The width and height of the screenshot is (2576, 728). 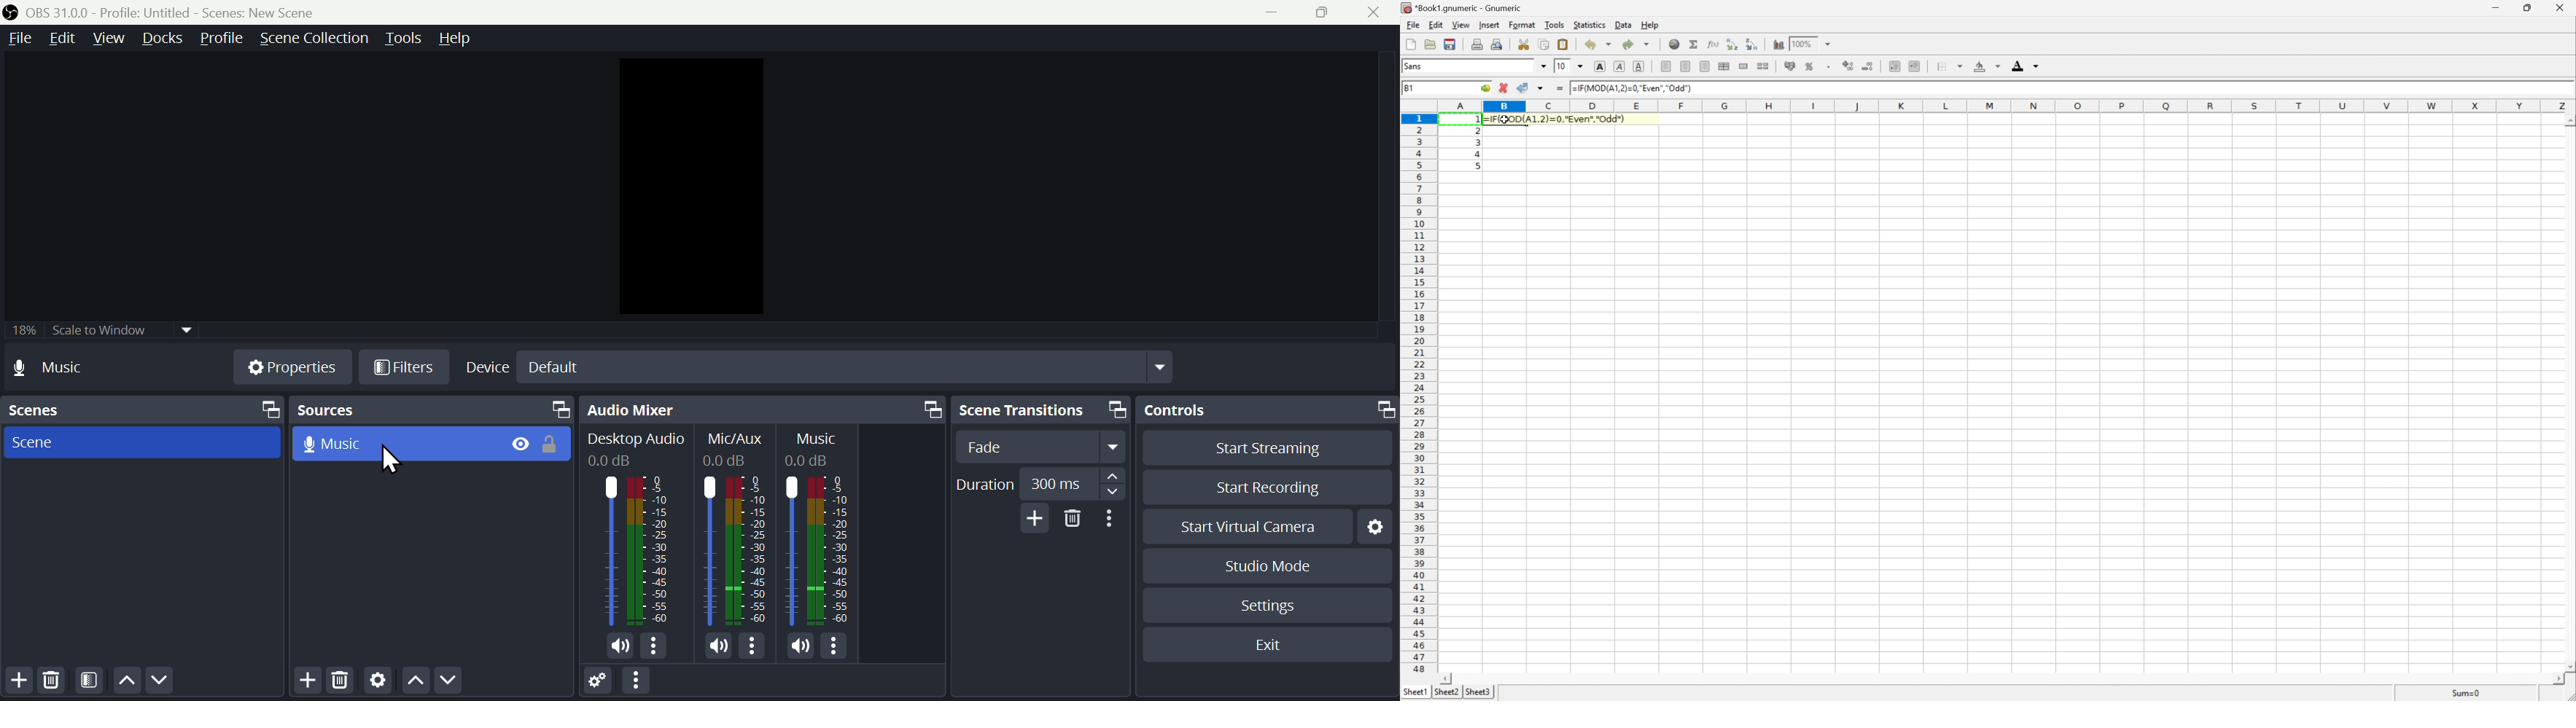 I want to click on Sound, so click(x=719, y=646).